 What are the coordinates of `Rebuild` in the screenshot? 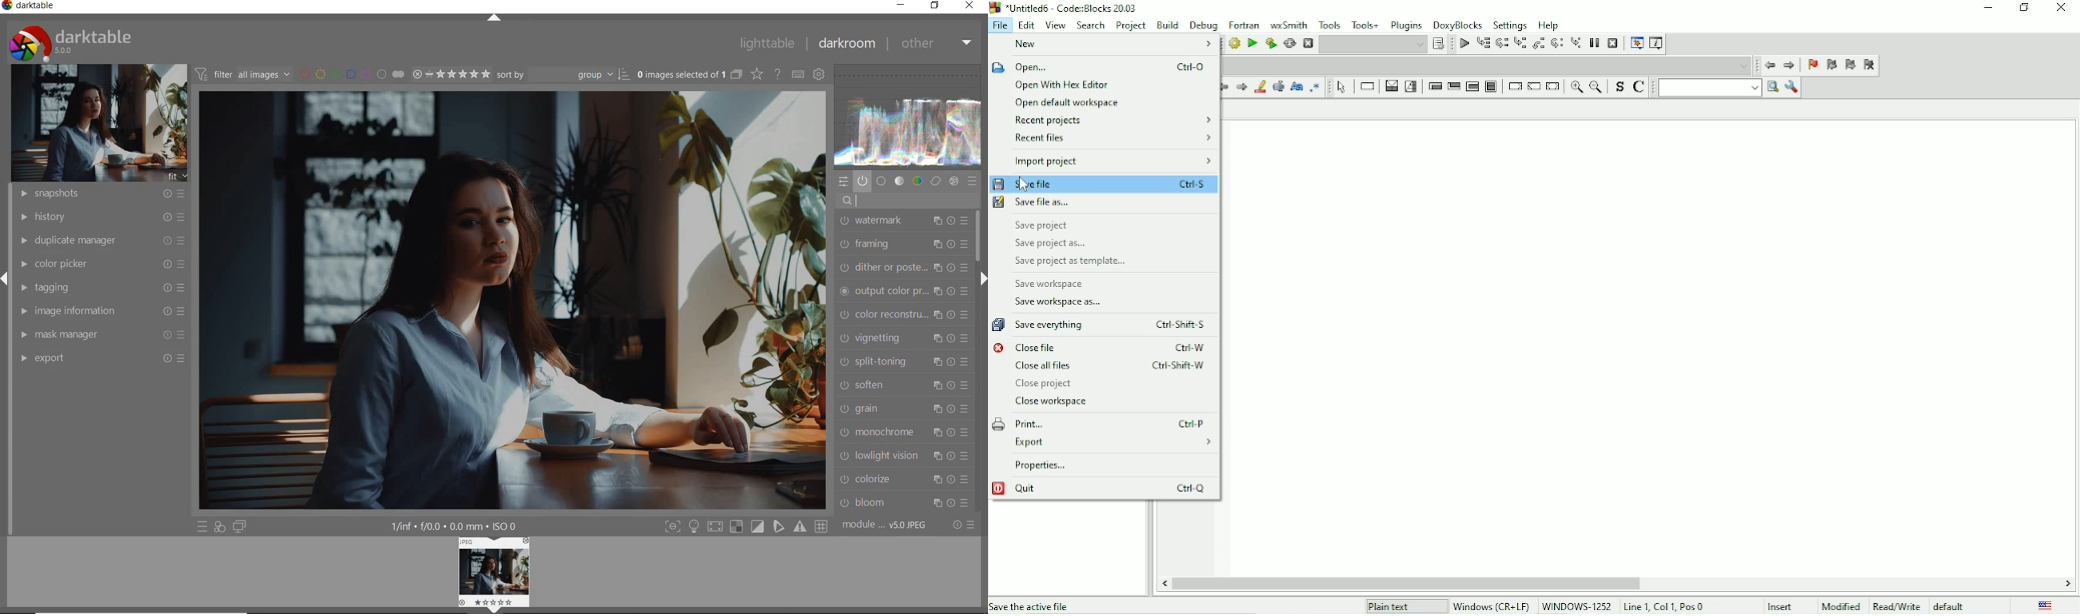 It's located at (1290, 44).